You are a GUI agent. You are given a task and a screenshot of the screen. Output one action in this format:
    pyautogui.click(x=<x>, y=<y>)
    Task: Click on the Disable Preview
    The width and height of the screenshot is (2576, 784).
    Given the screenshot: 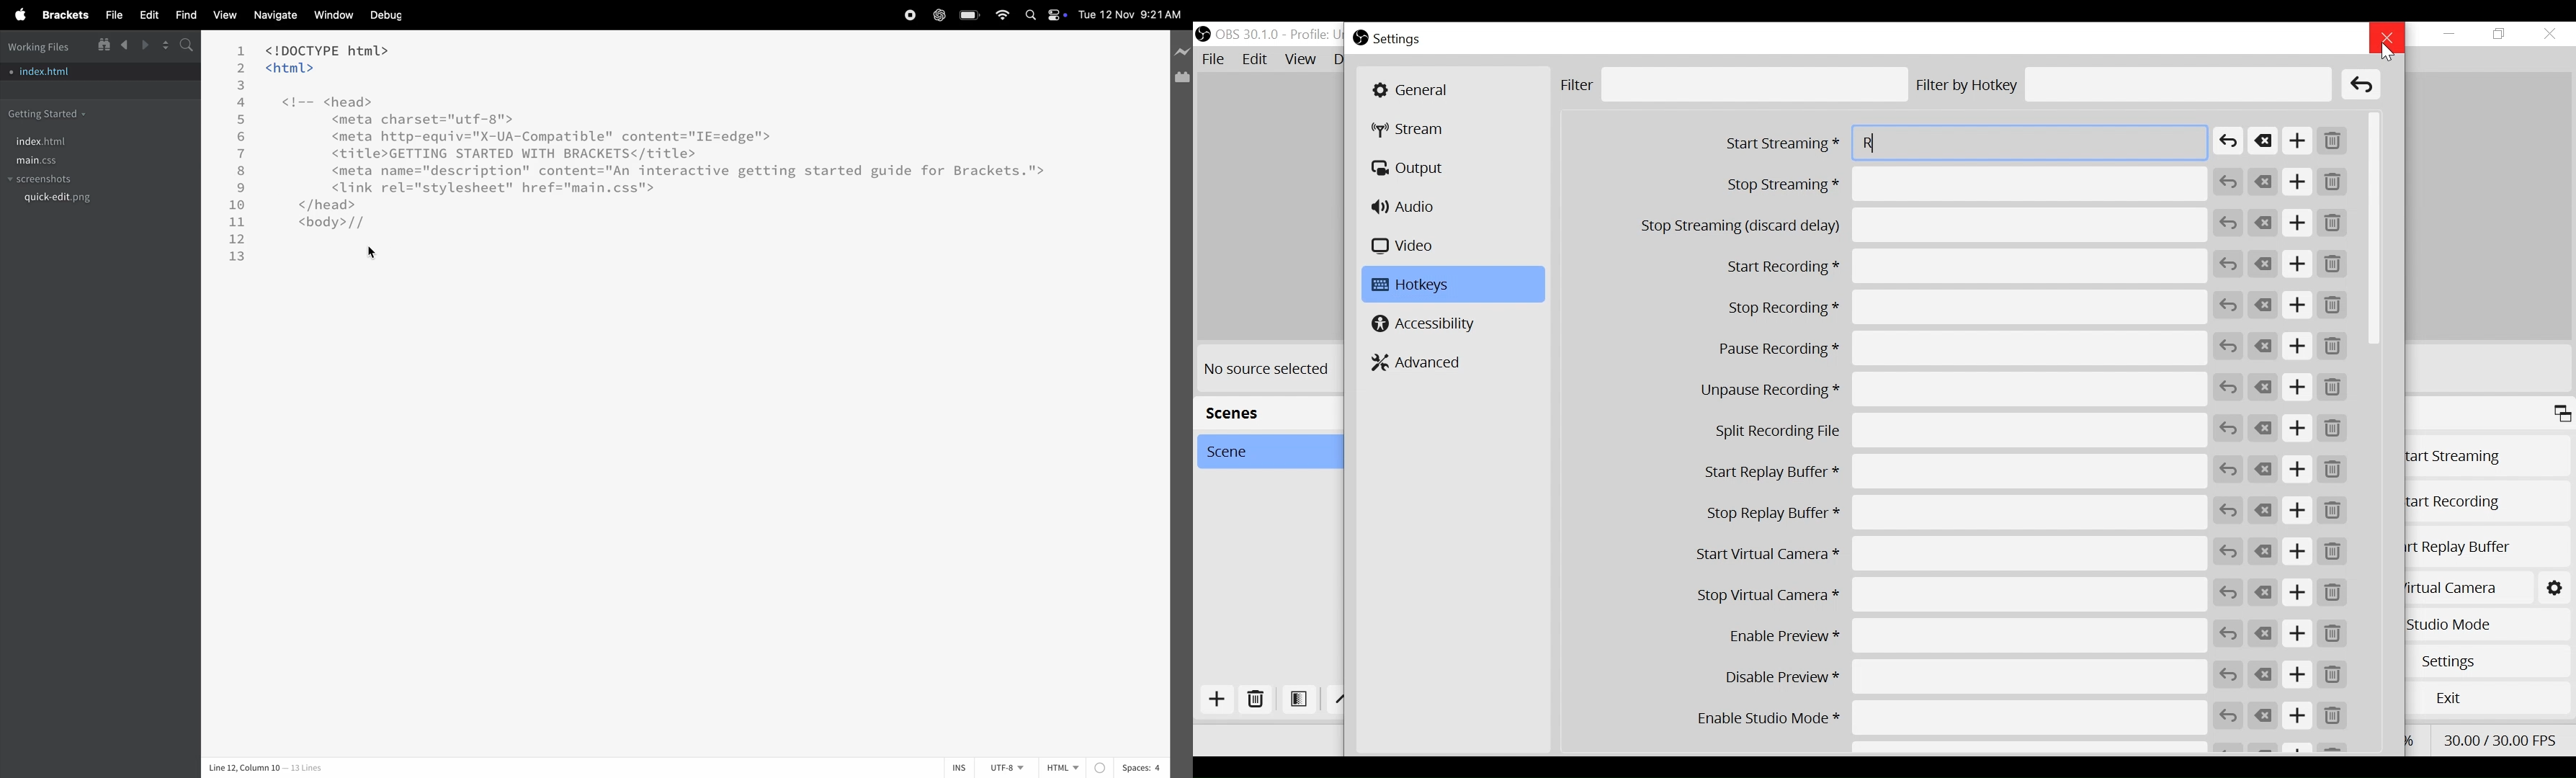 What is the action you would take?
    pyautogui.click(x=1952, y=679)
    